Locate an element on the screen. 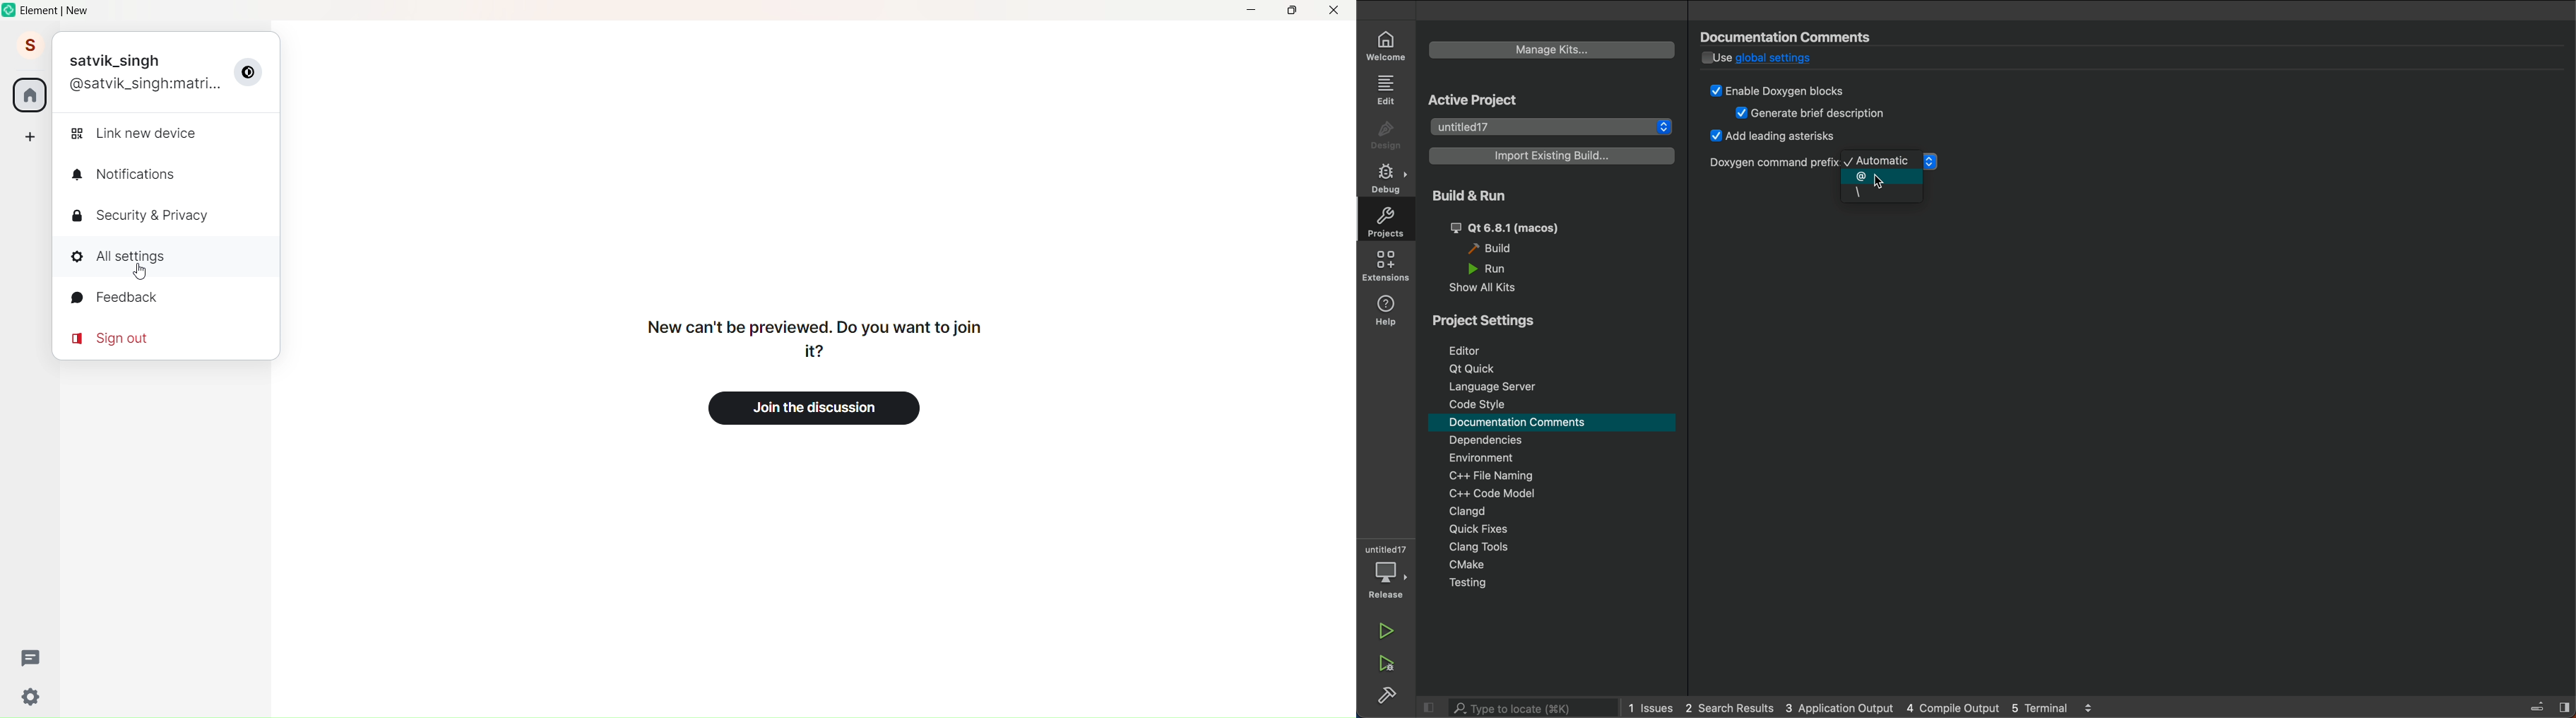  Profile is located at coordinates (28, 47).